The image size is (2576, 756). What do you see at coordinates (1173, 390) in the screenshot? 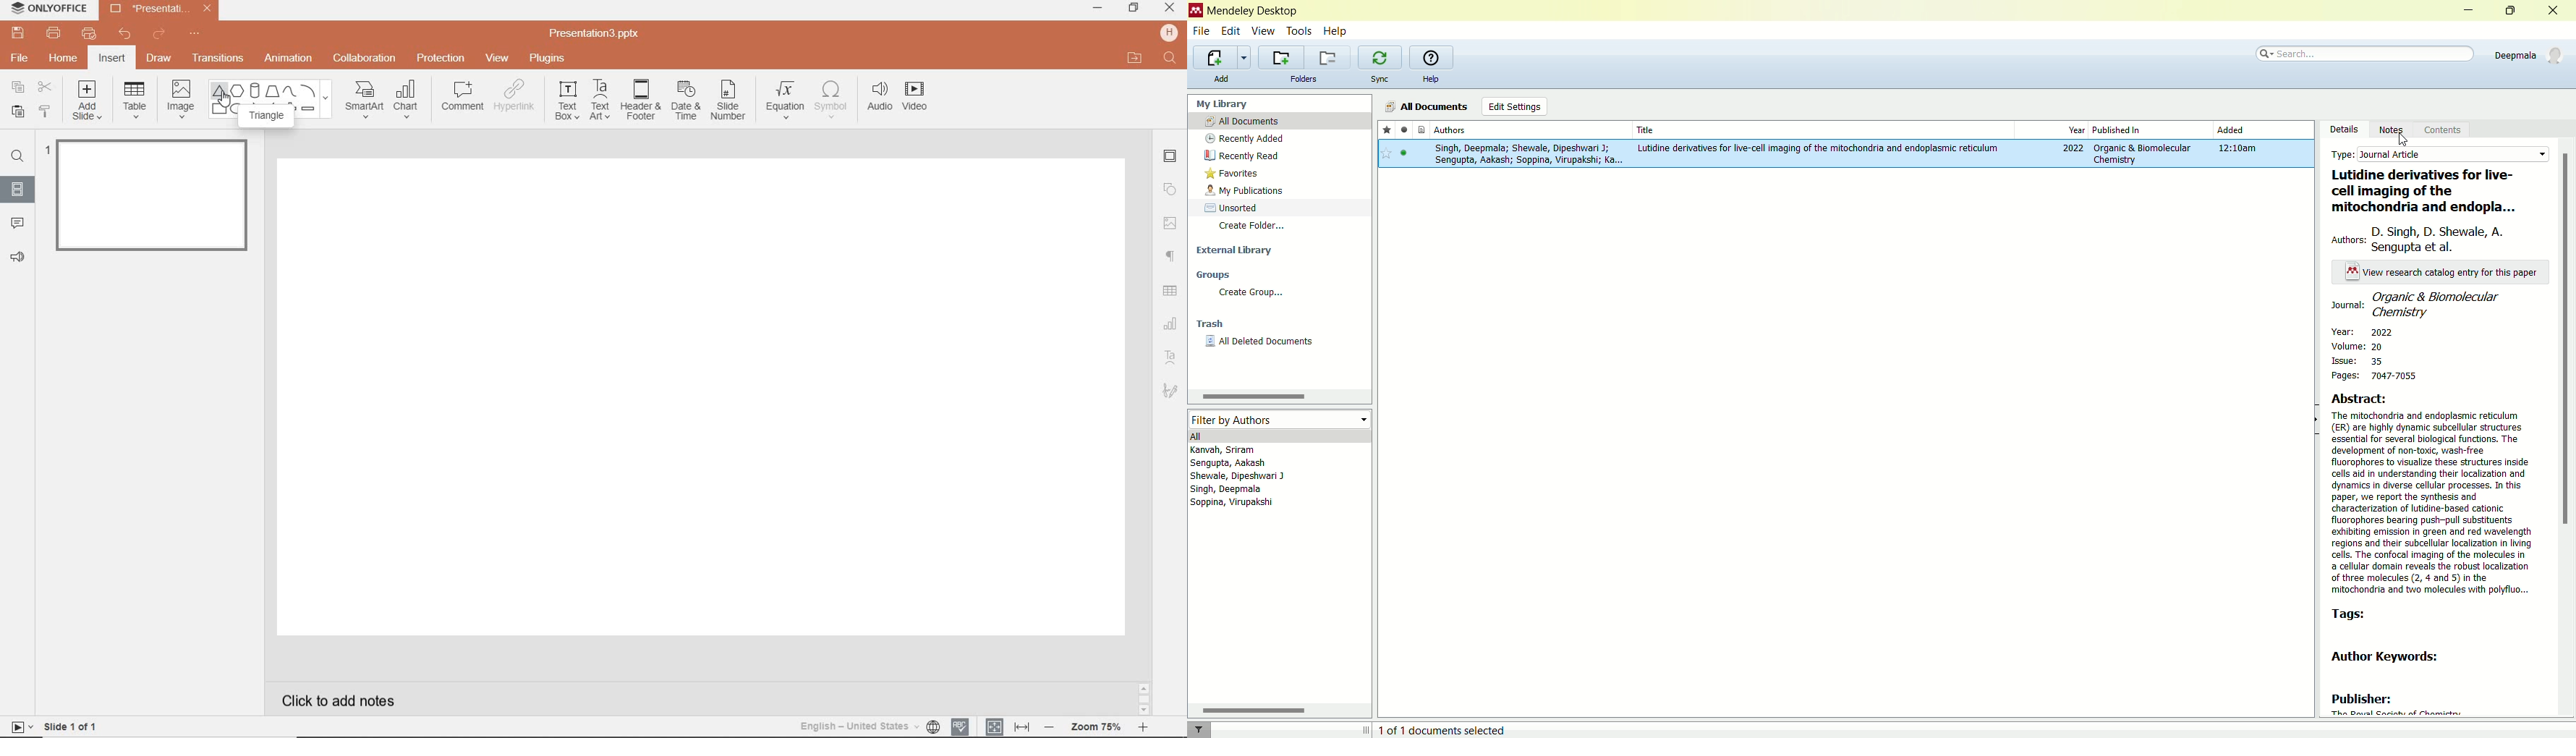
I see `SIGNATURE` at bounding box center [1173, 390].